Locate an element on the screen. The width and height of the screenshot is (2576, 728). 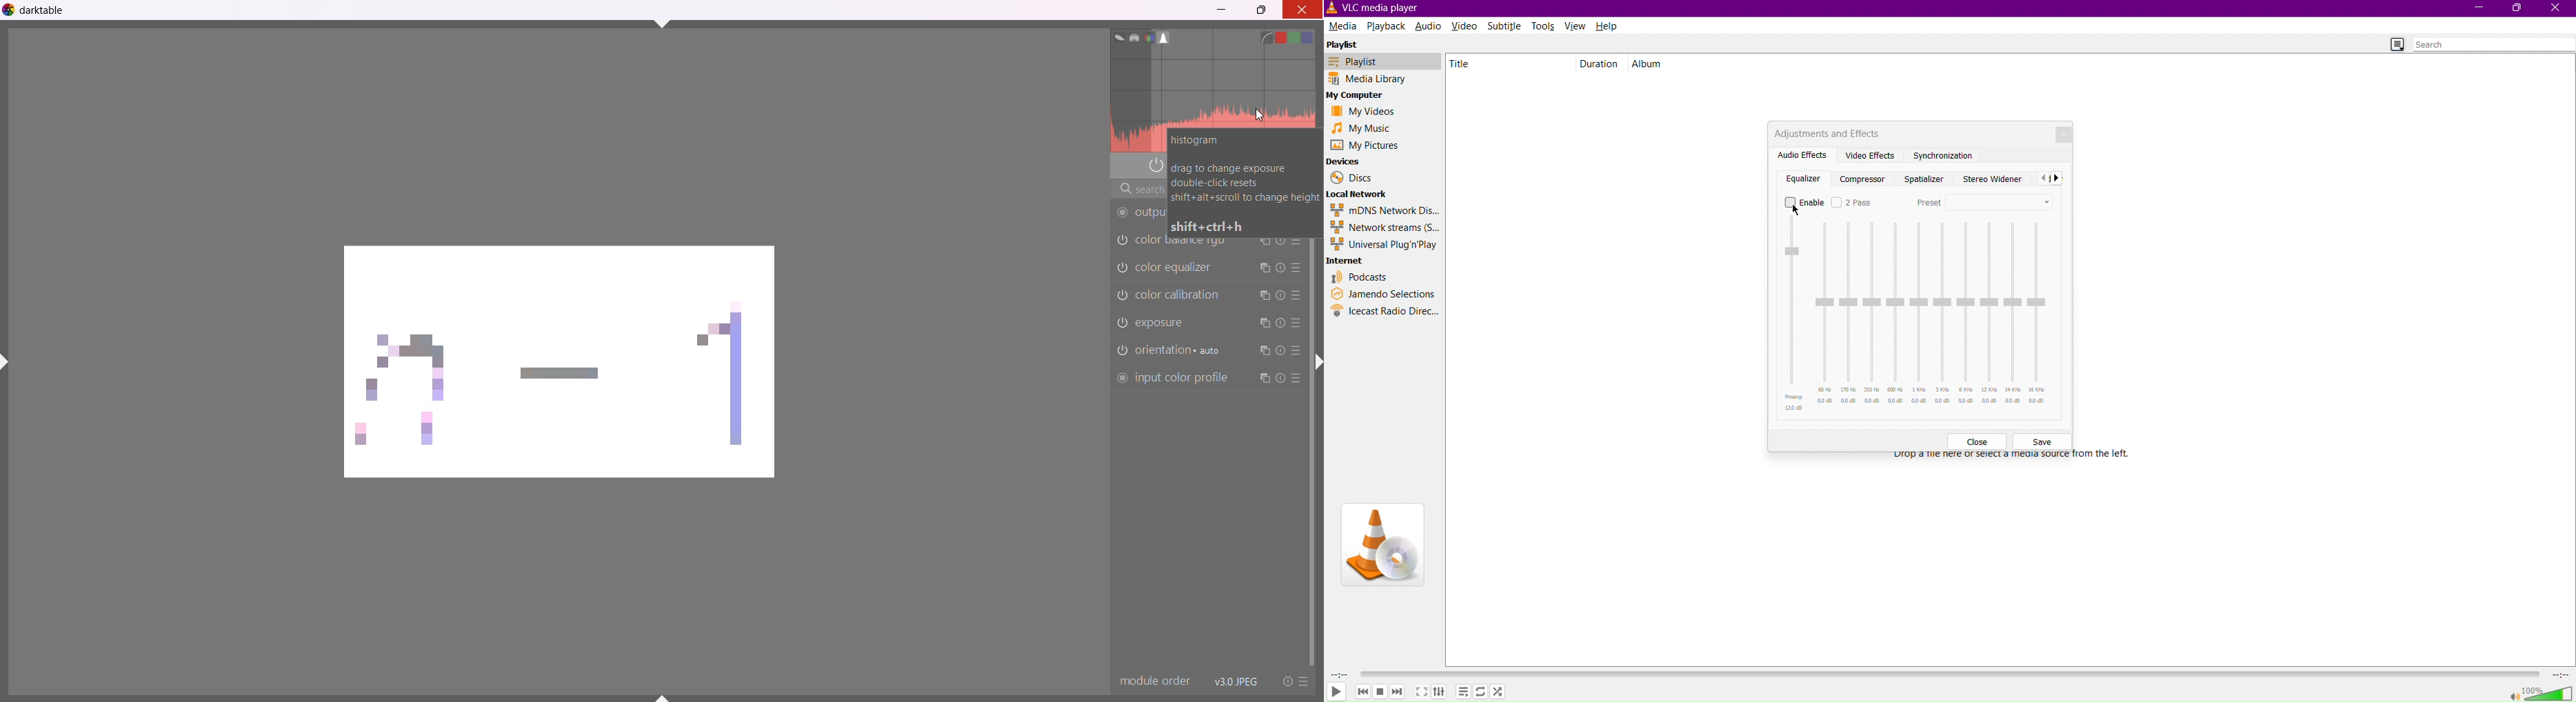
Preamp is located at coordinates (1794, 314).